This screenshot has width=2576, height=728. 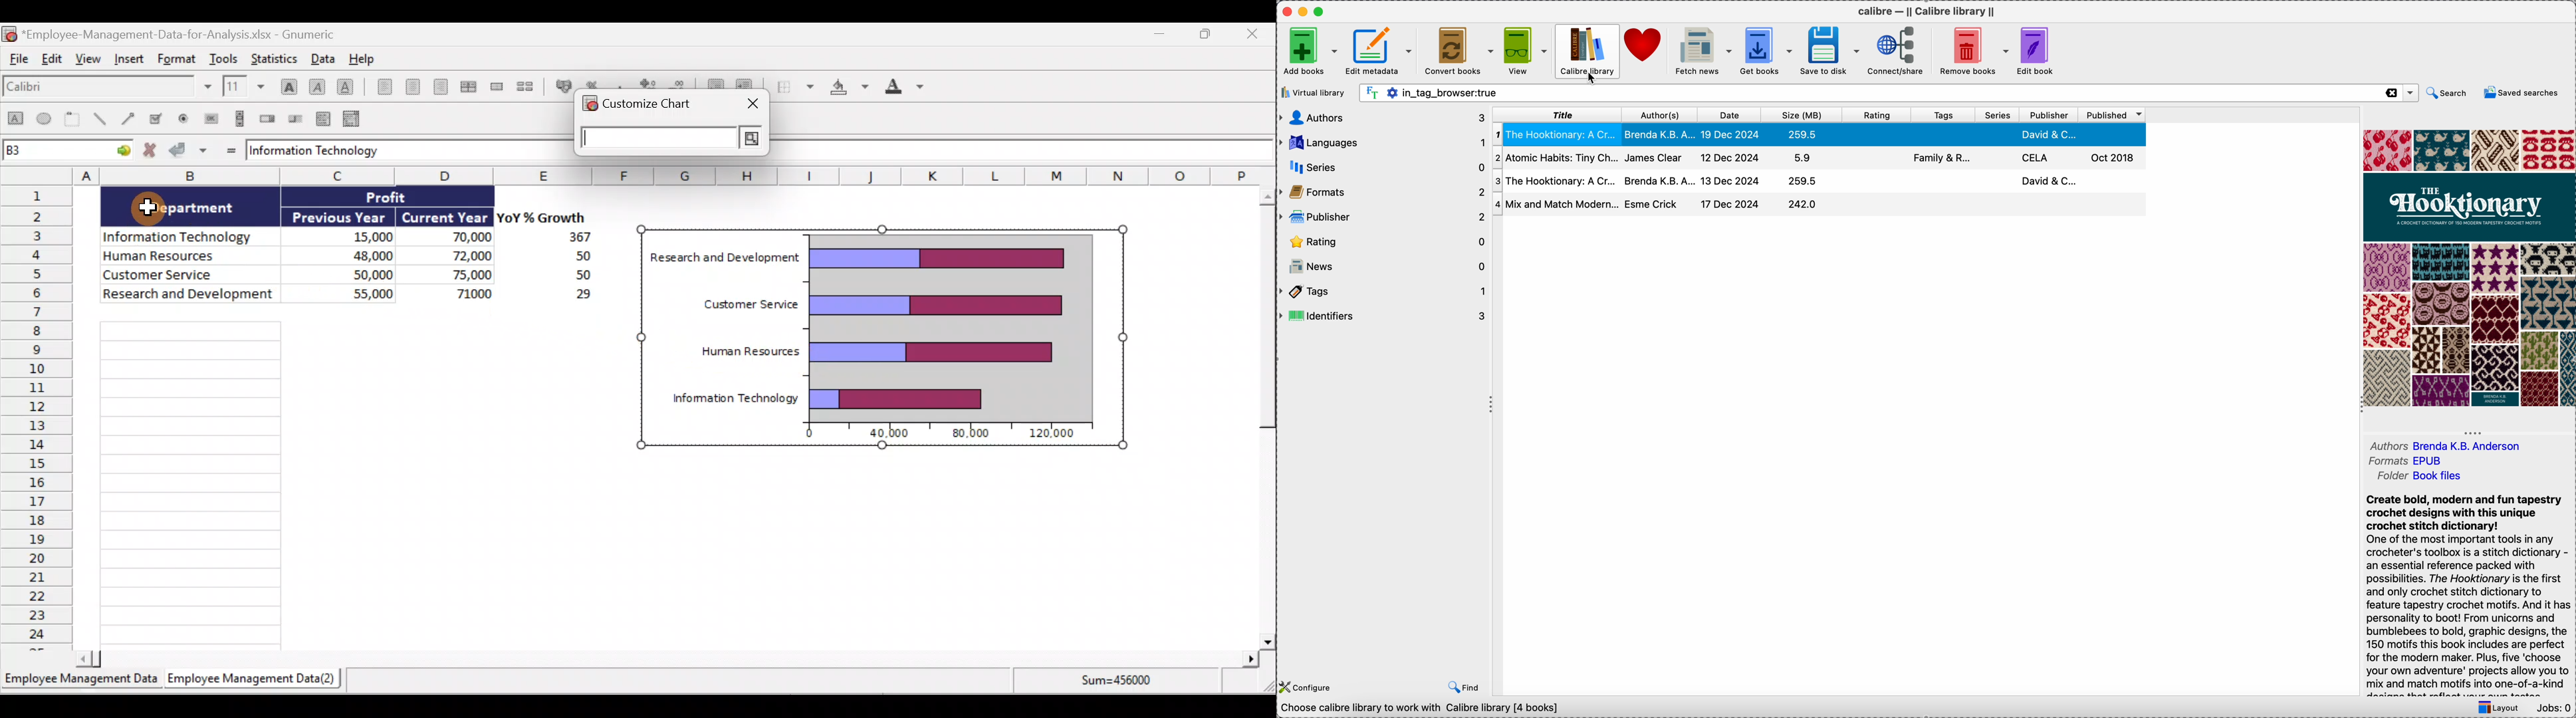 I want to click on first book, so click(x=1820, y=137).